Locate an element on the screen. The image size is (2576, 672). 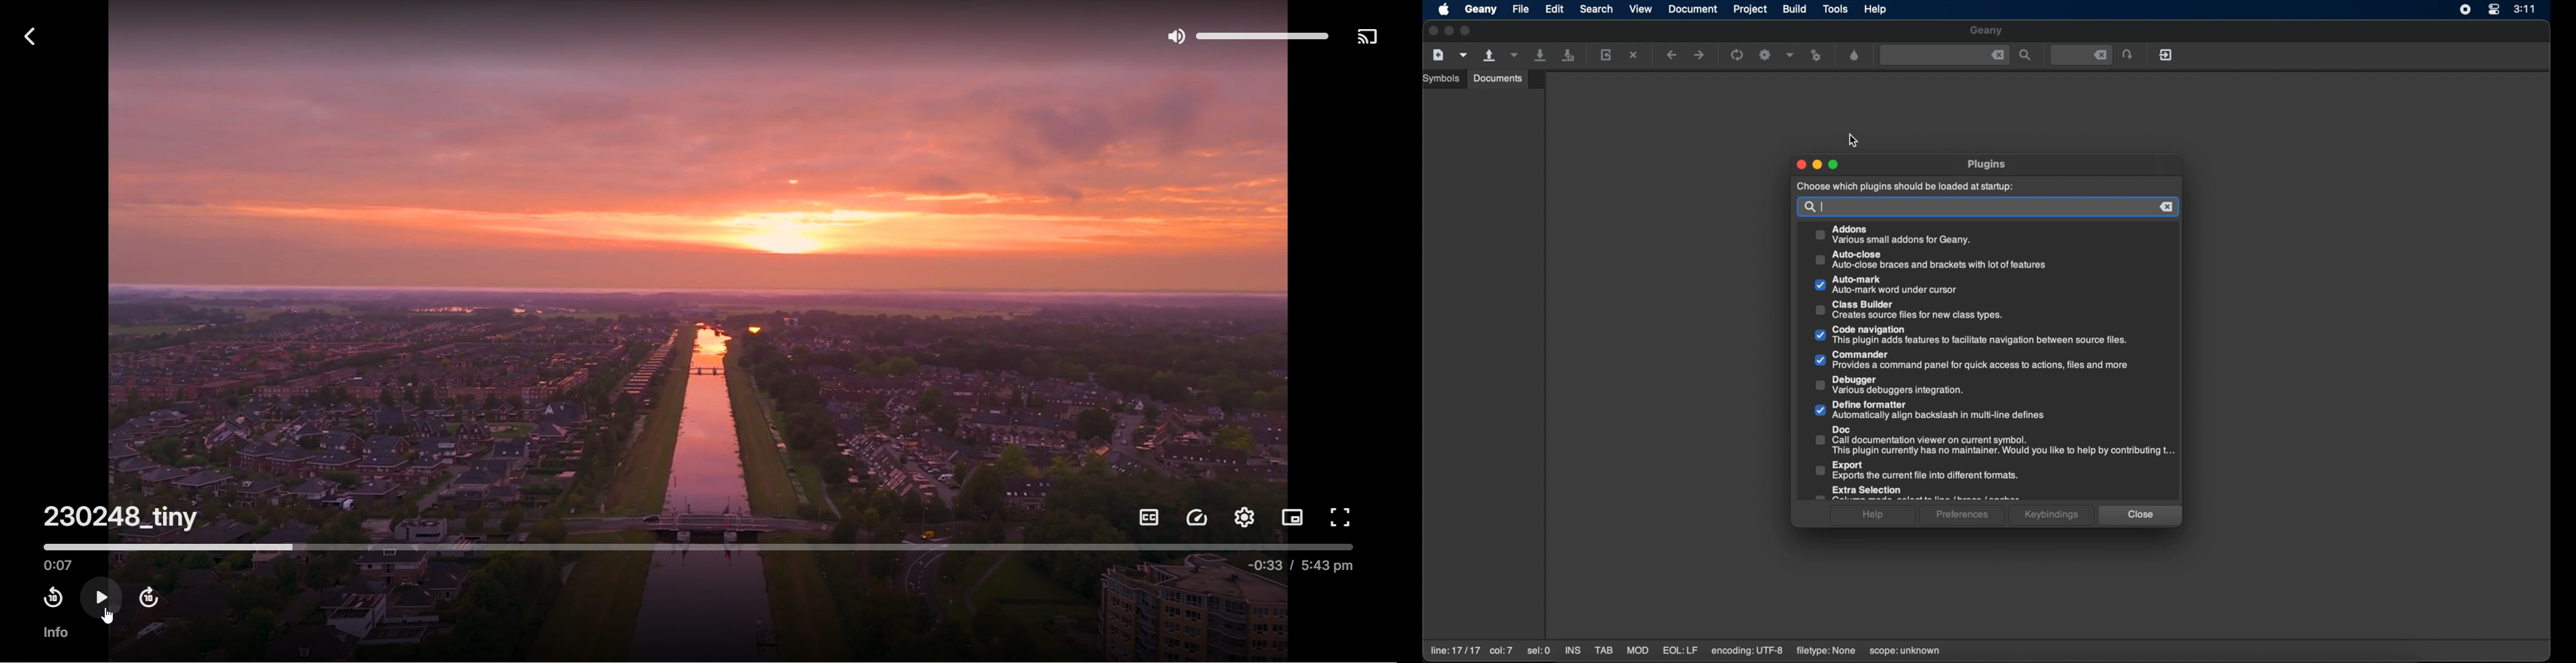
choose which plugins should be loaded at startup is located at coordinates (1904, 187).